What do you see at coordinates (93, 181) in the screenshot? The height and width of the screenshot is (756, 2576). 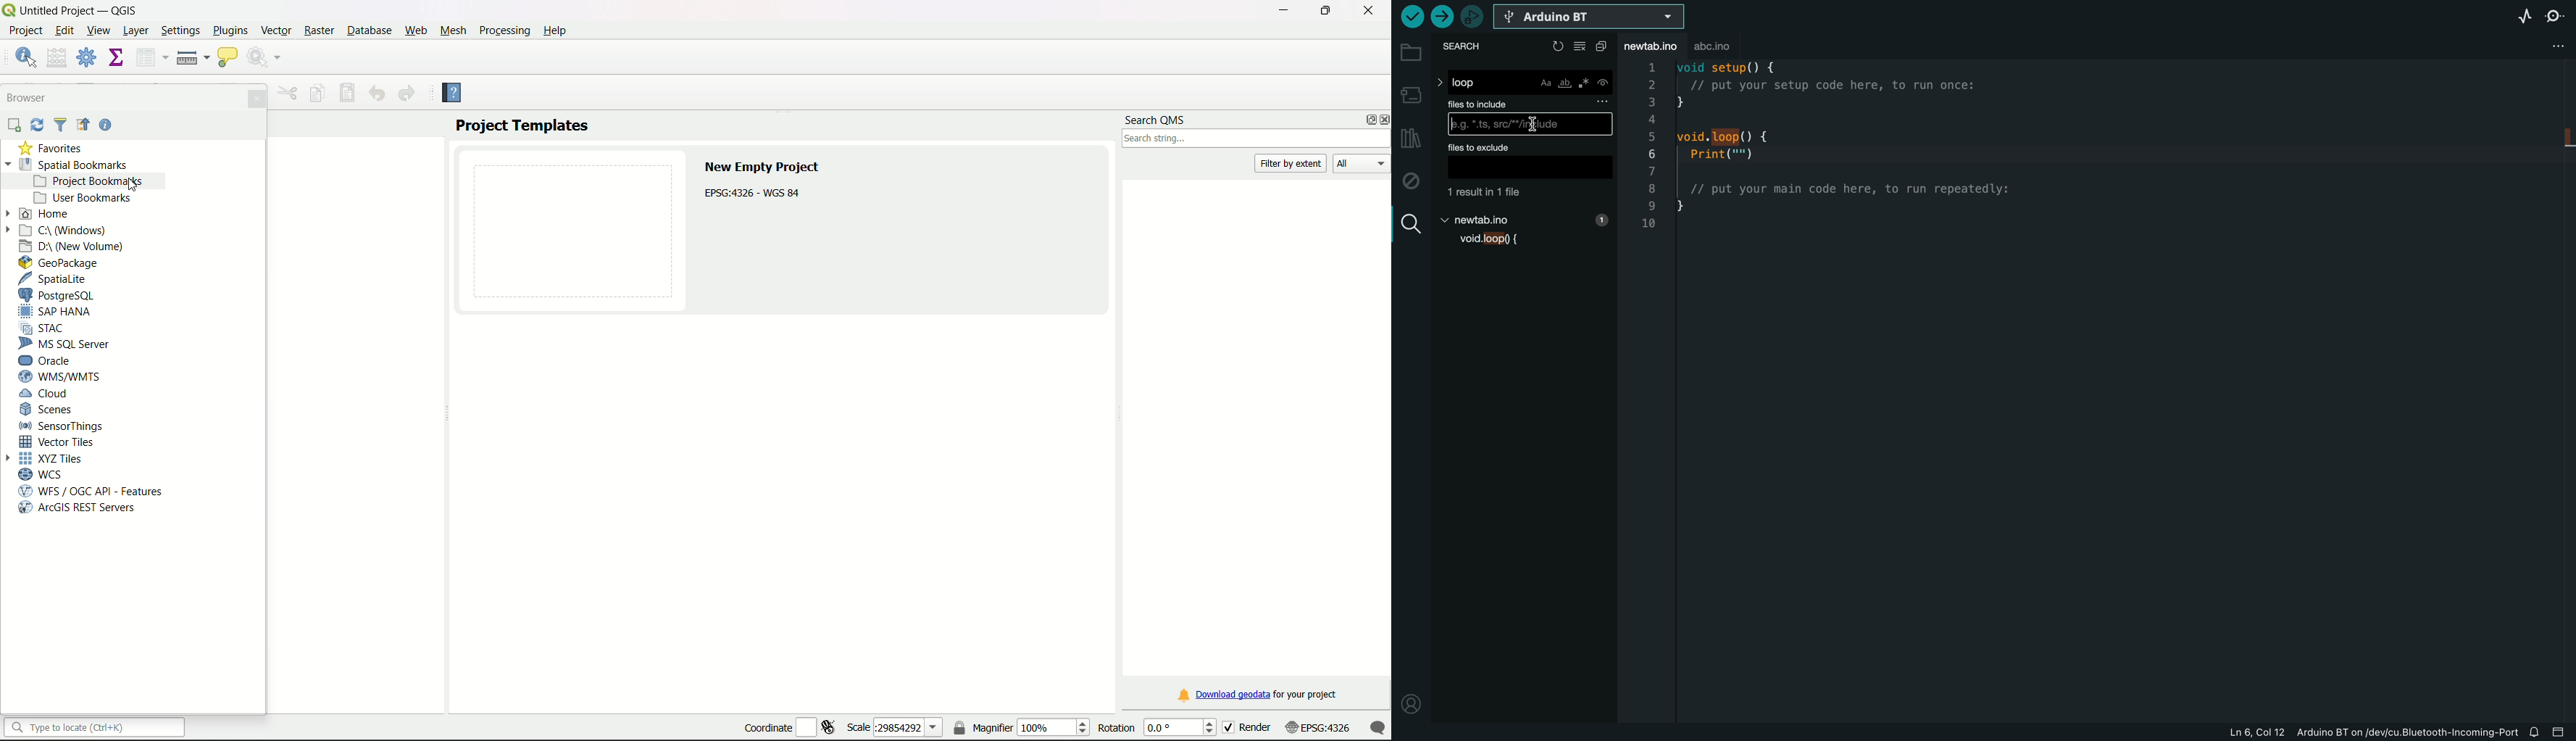 I see `project bookmarks` at bounding box center [93, 181].